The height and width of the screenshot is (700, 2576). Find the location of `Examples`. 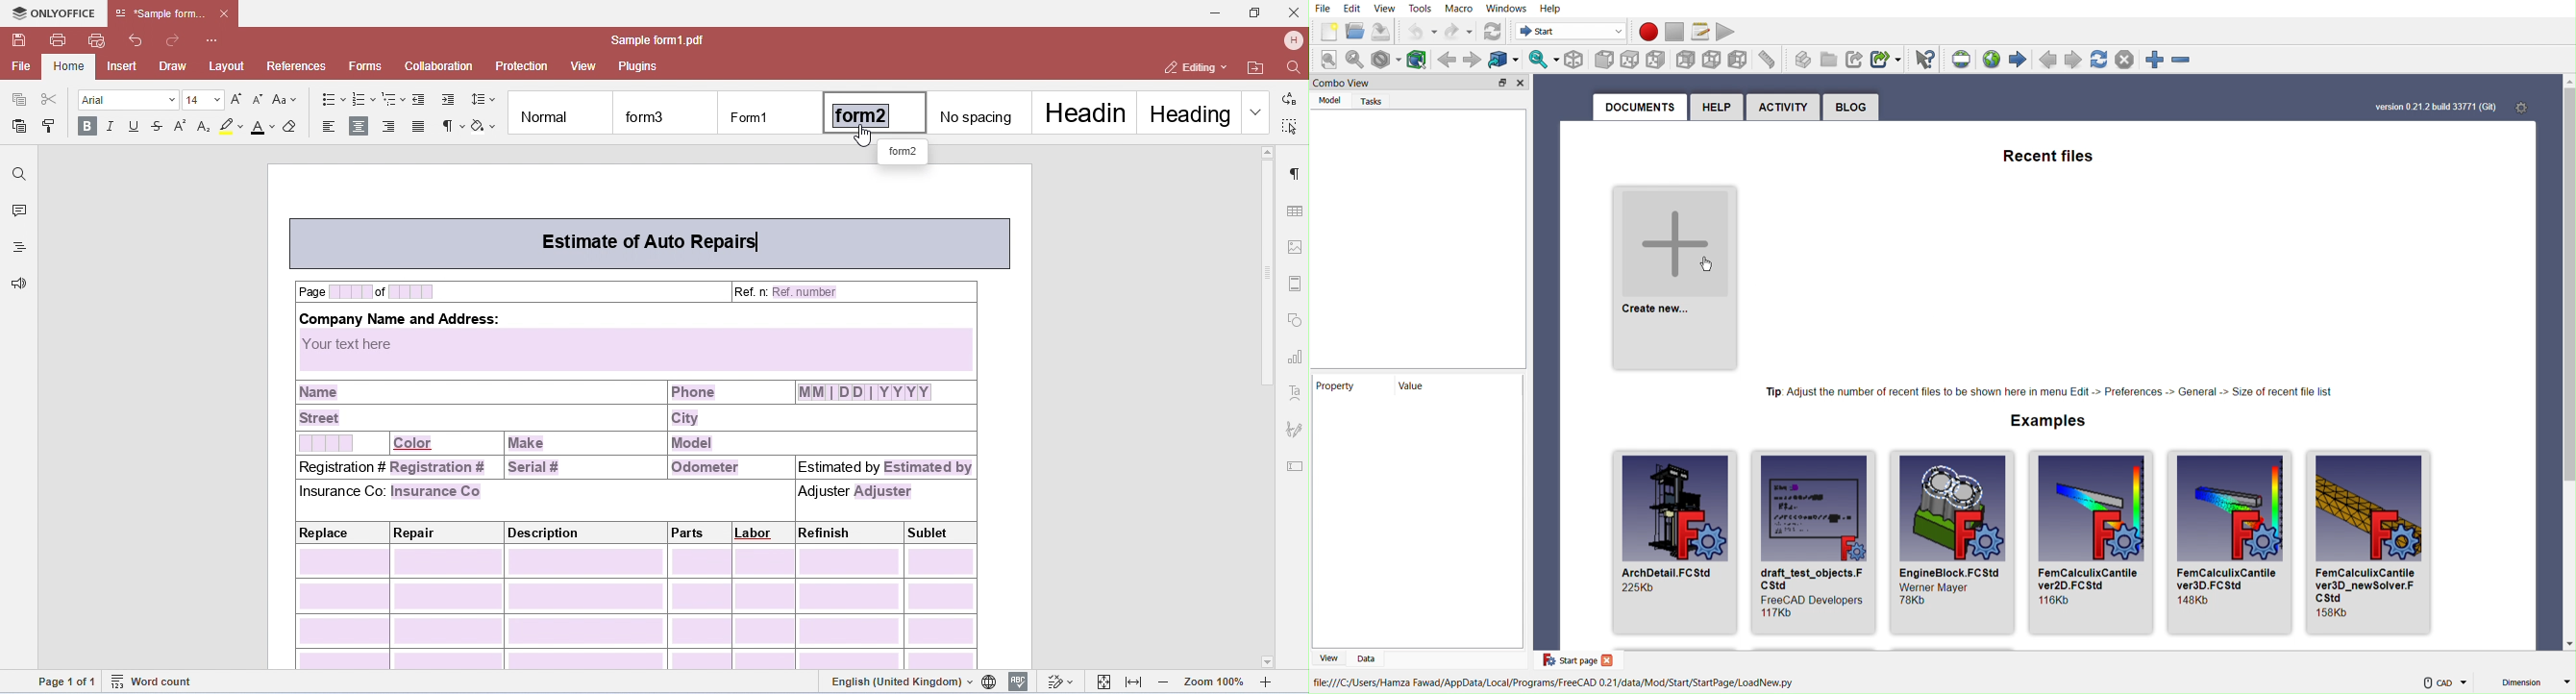

Examples is located at coordinates (2046, 420).